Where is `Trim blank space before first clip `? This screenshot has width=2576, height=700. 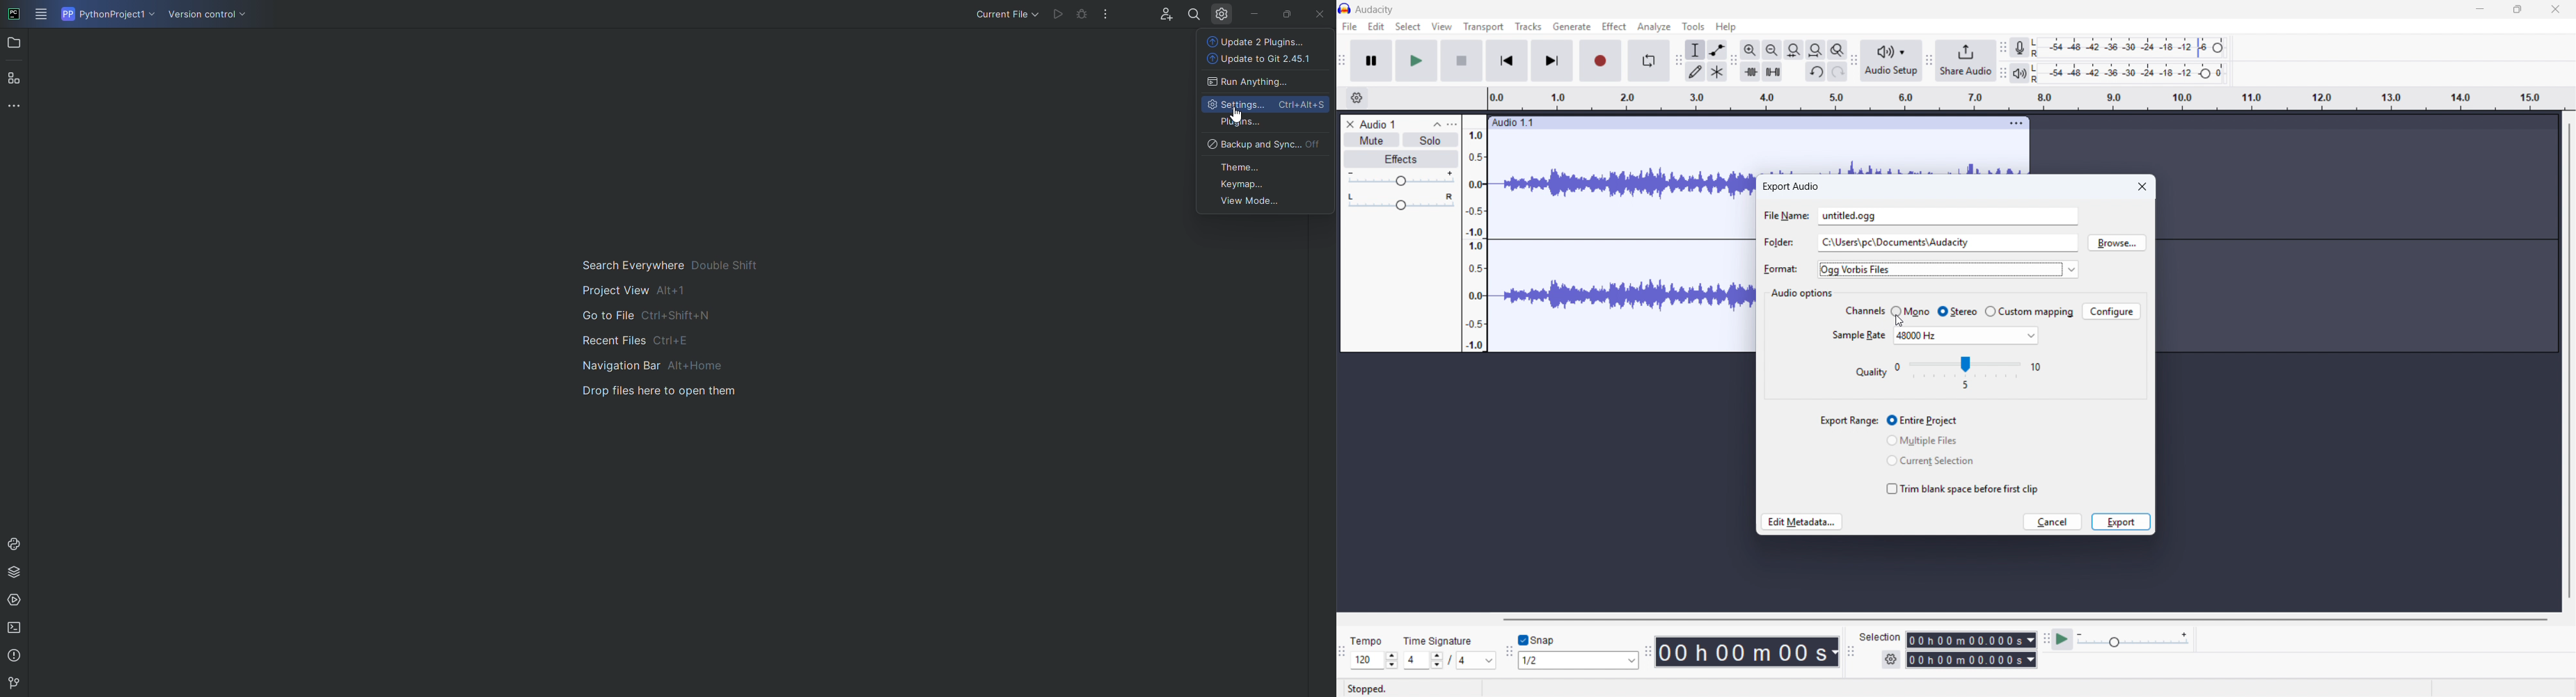
Trim blank space before first clip  is located at coordinates (1963, 489).